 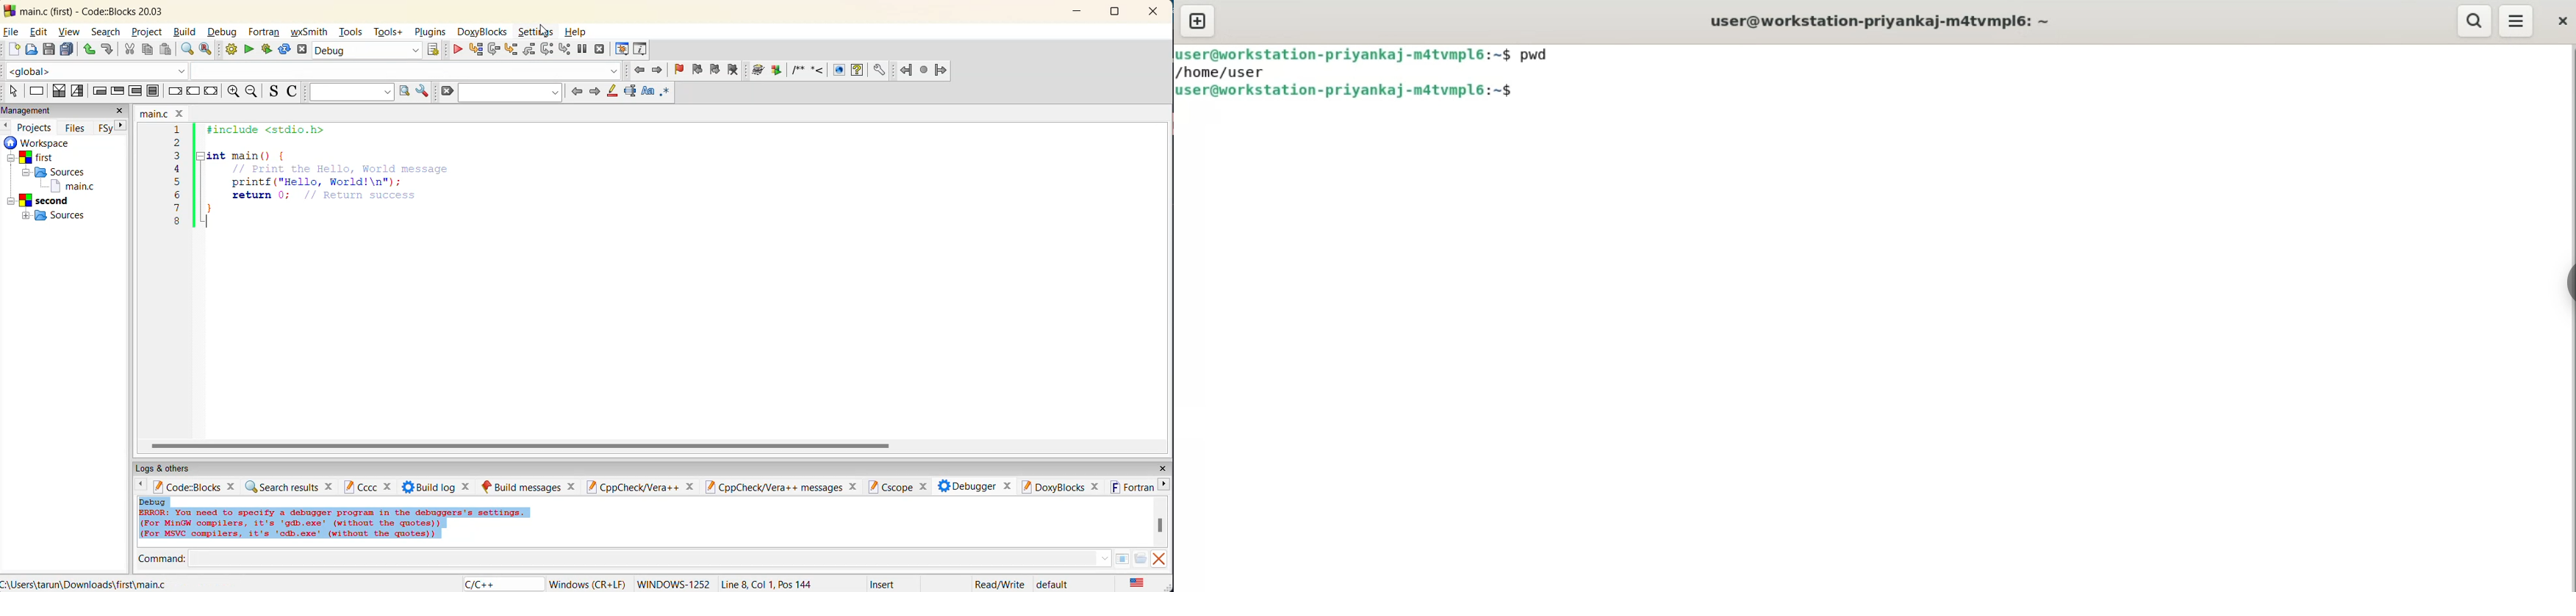 I want to click on Doxyblock preferences, so click(x=881, y=69).